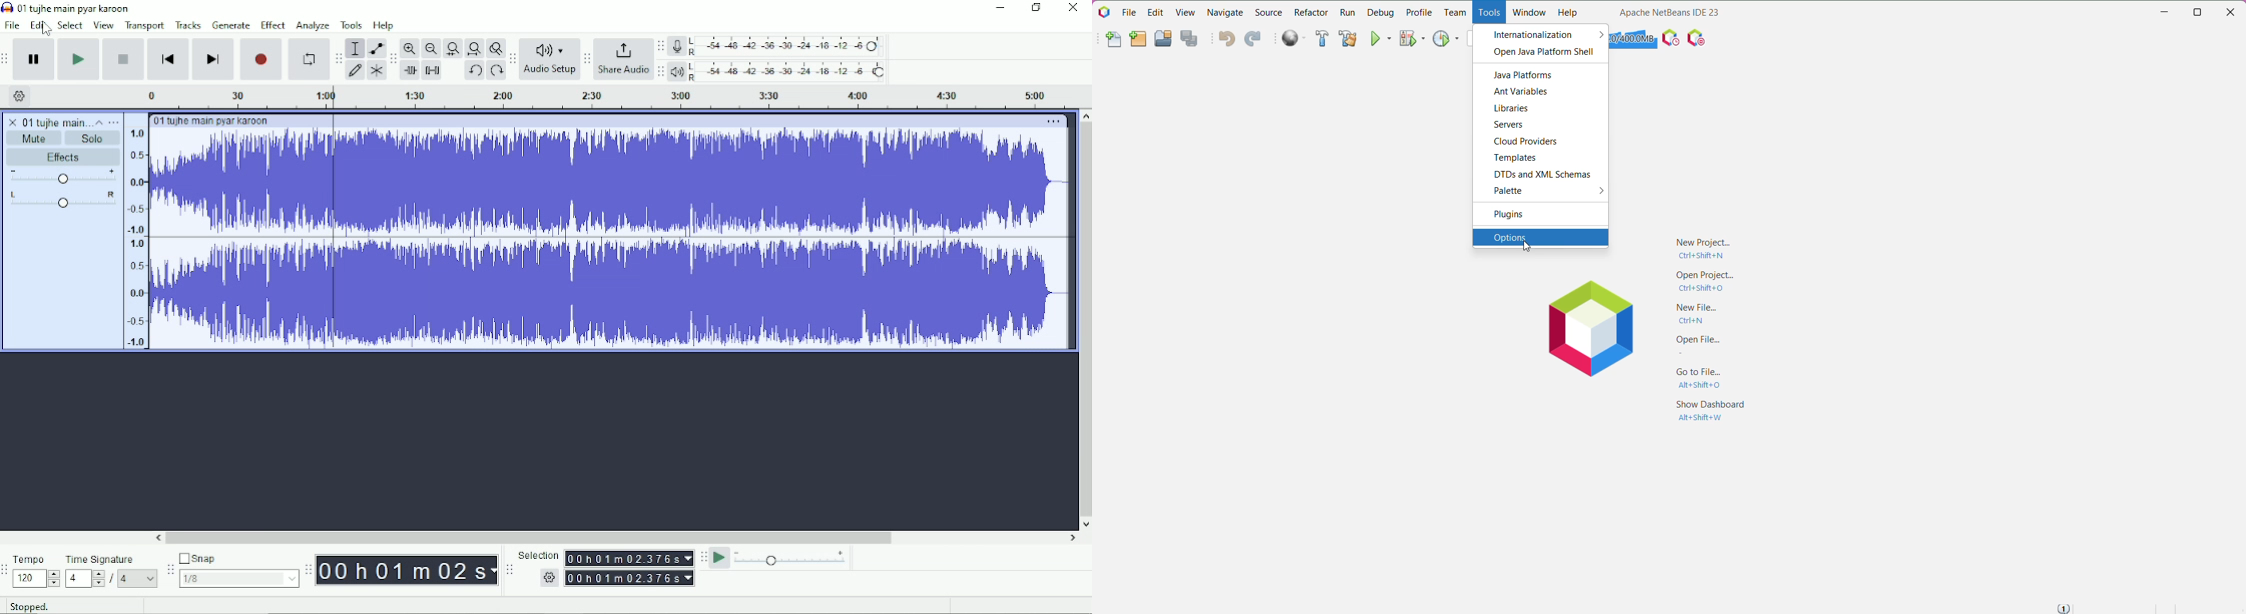  I want to click on Effects, so click(64, 157).